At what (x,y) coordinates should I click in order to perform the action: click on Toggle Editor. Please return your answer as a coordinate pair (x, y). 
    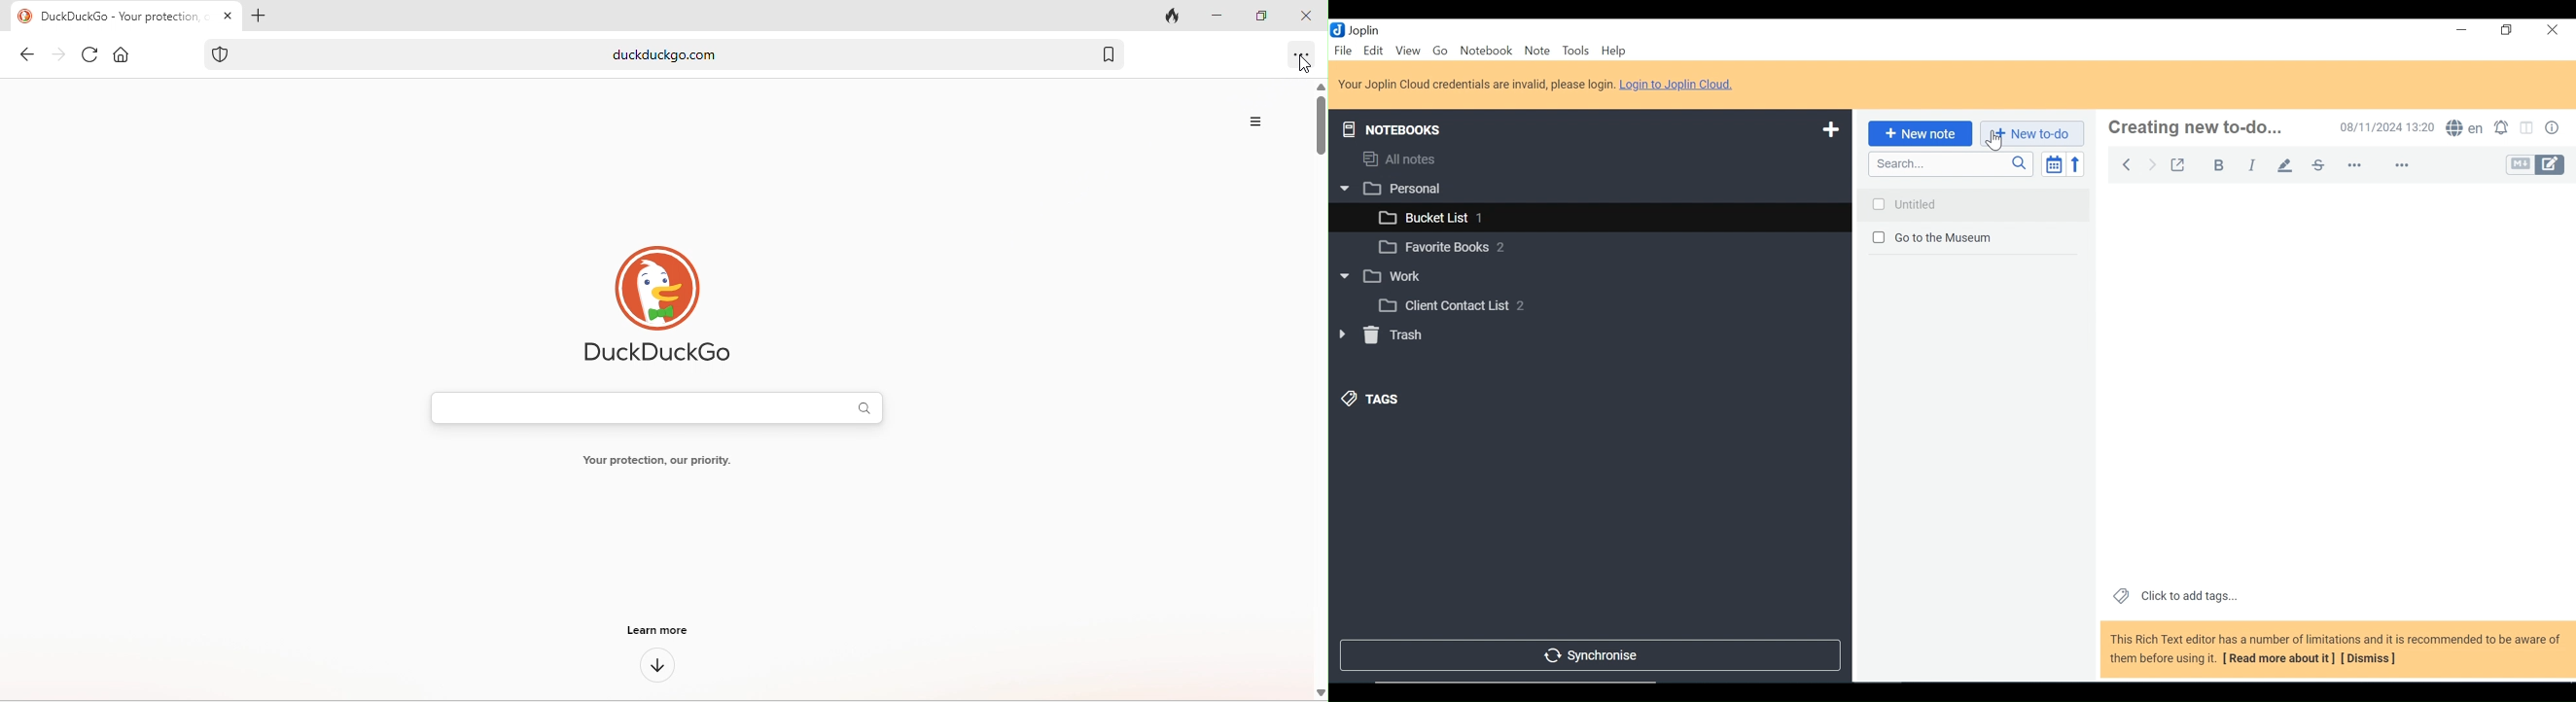
    Looking at the image, I should click on (2535, 166).